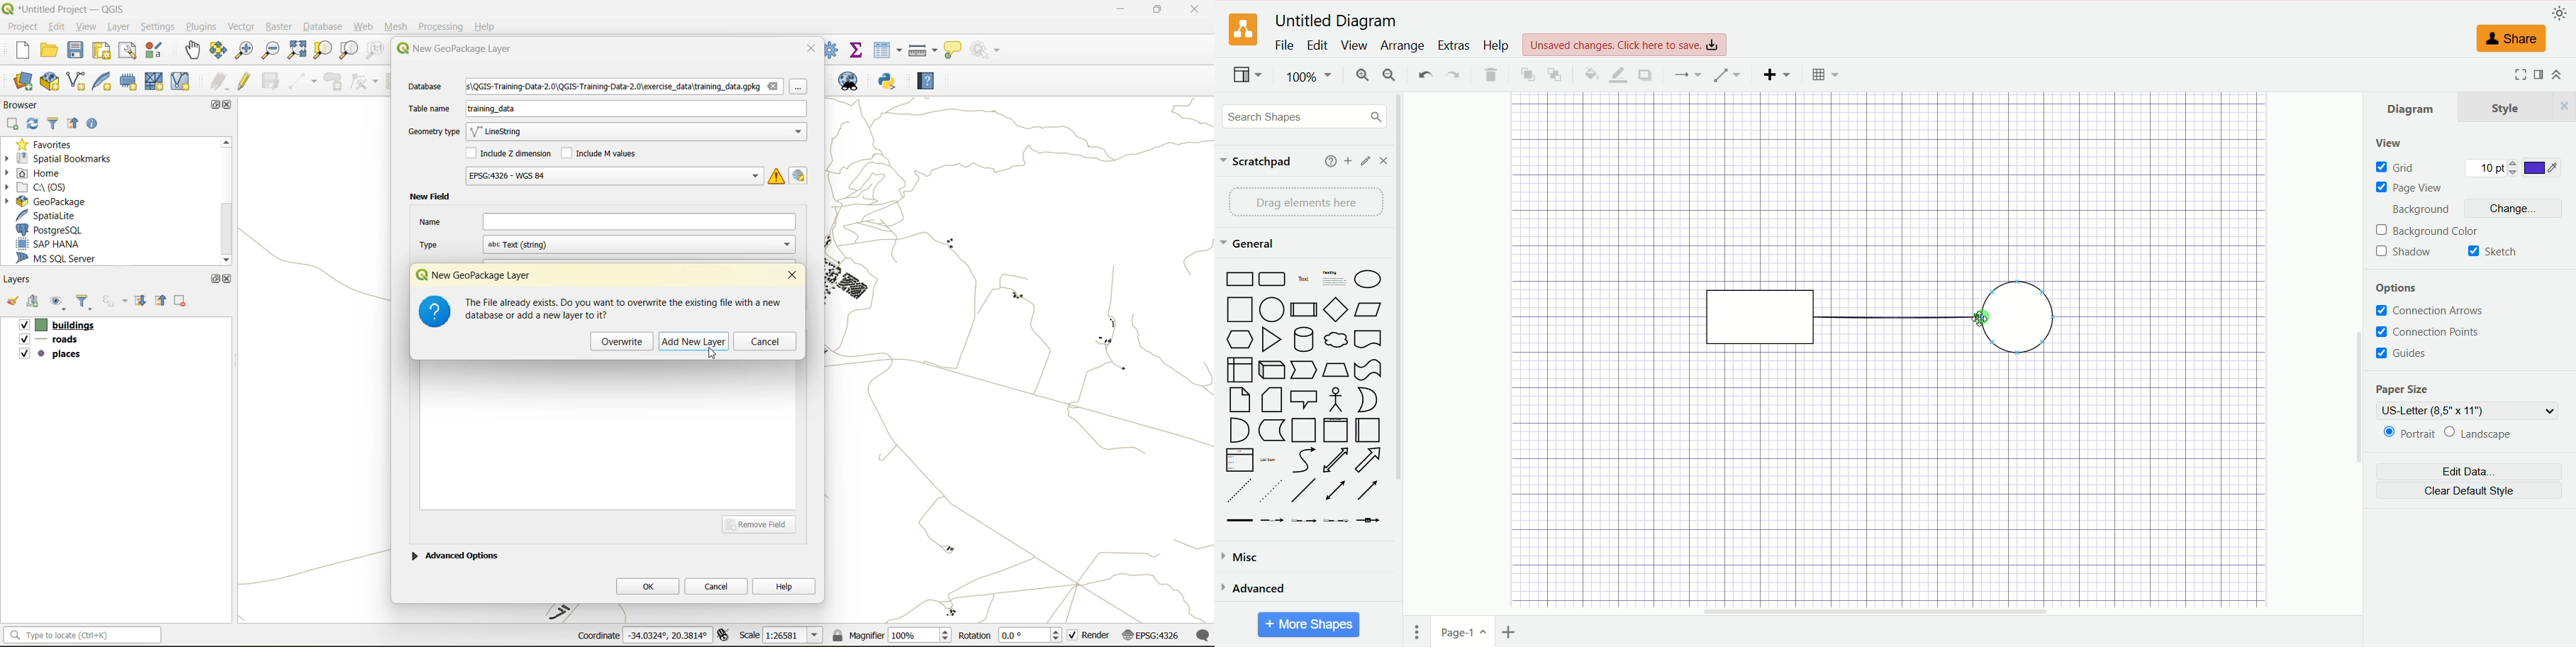 This screenshot has width=2576, height=672. I want to click on save, so click(77, 53).